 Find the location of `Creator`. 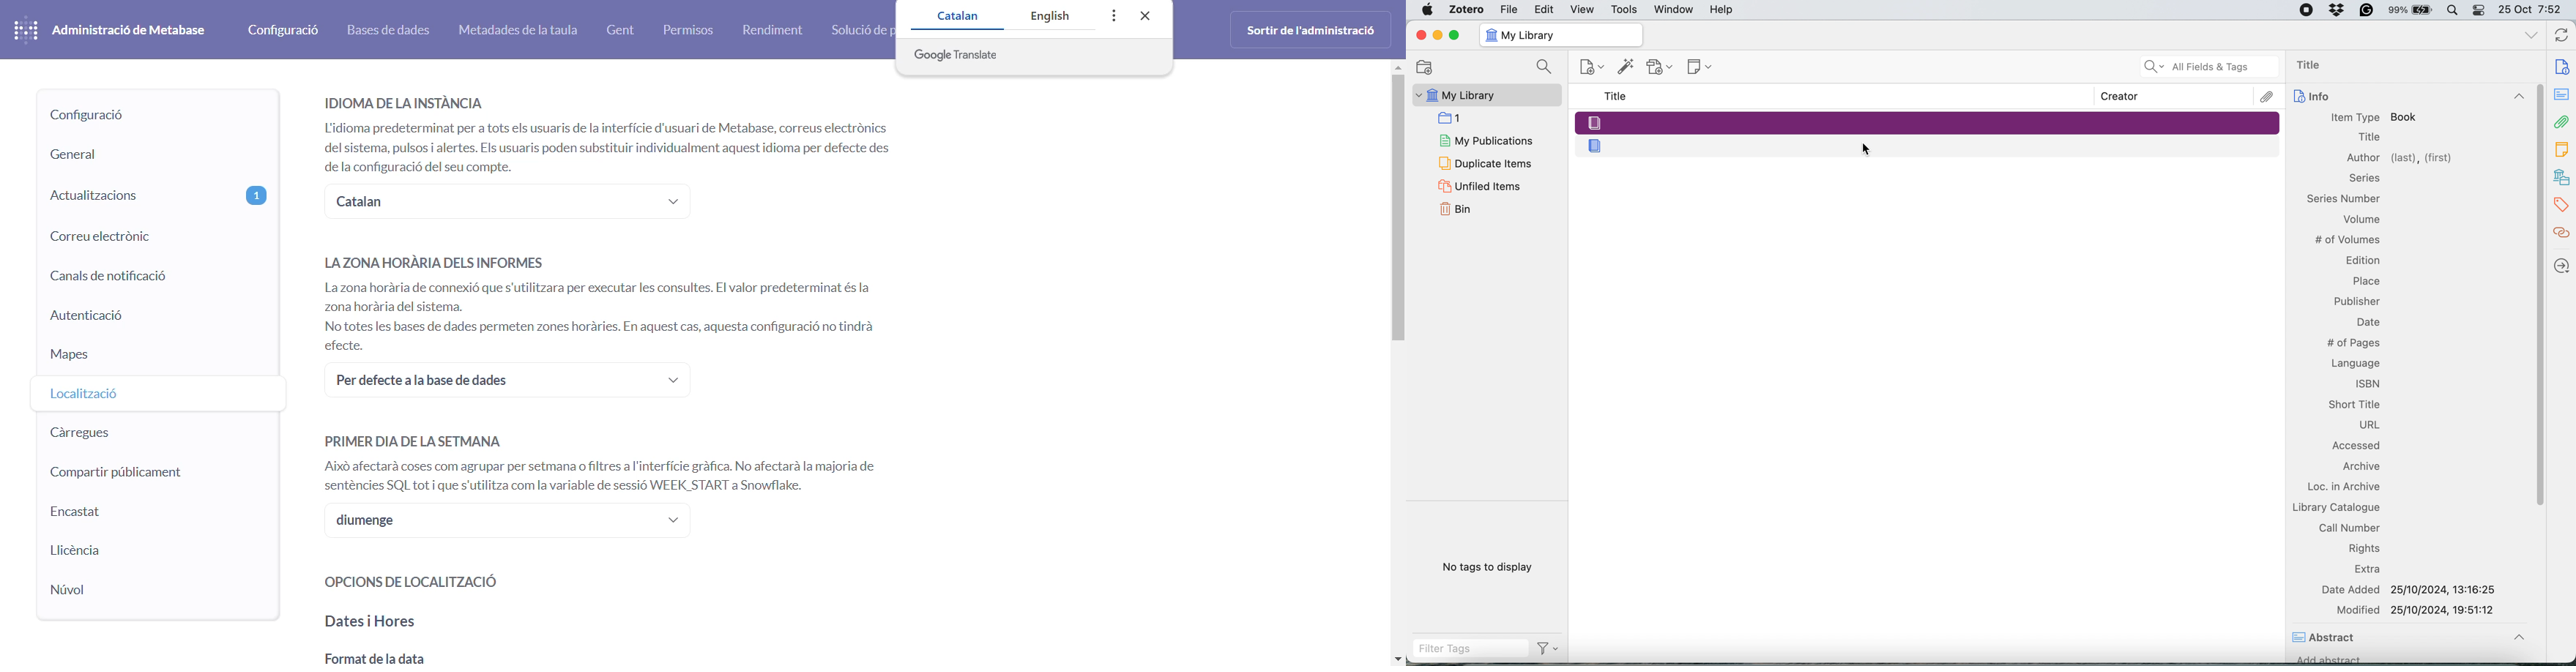

Creator is located at coordinates (2120, 96).